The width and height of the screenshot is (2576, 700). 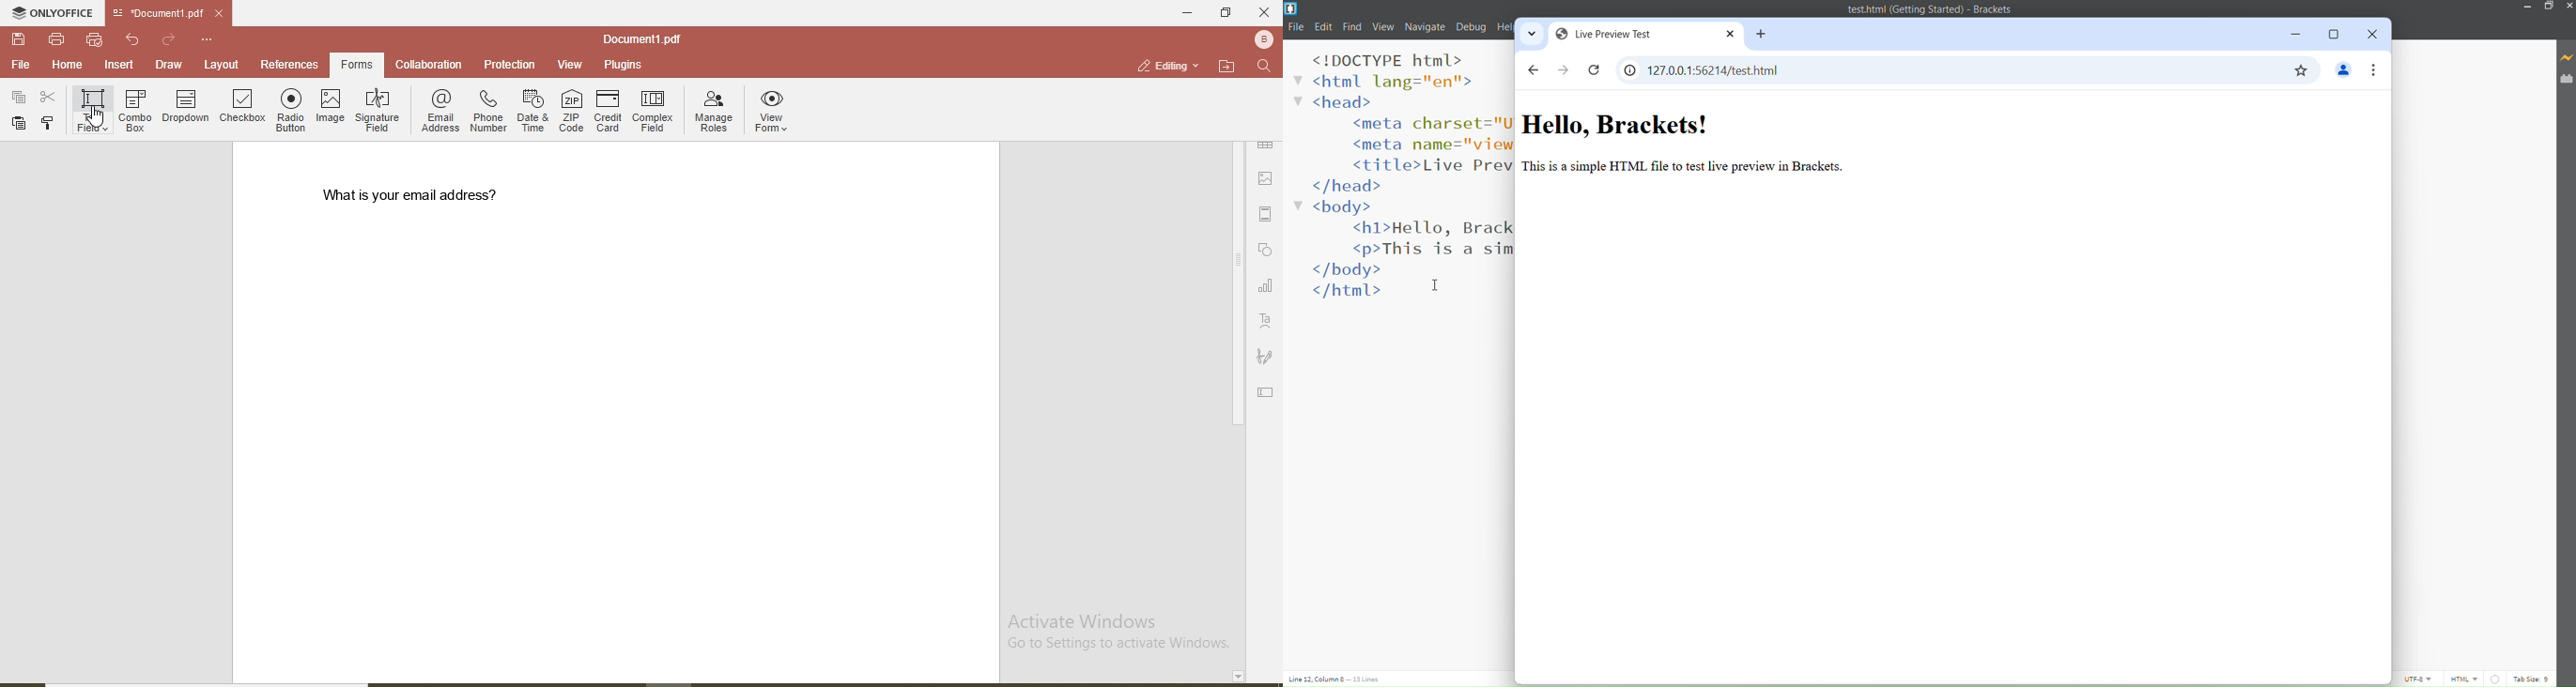 I want to click on text, so click(x=1266, y=321).